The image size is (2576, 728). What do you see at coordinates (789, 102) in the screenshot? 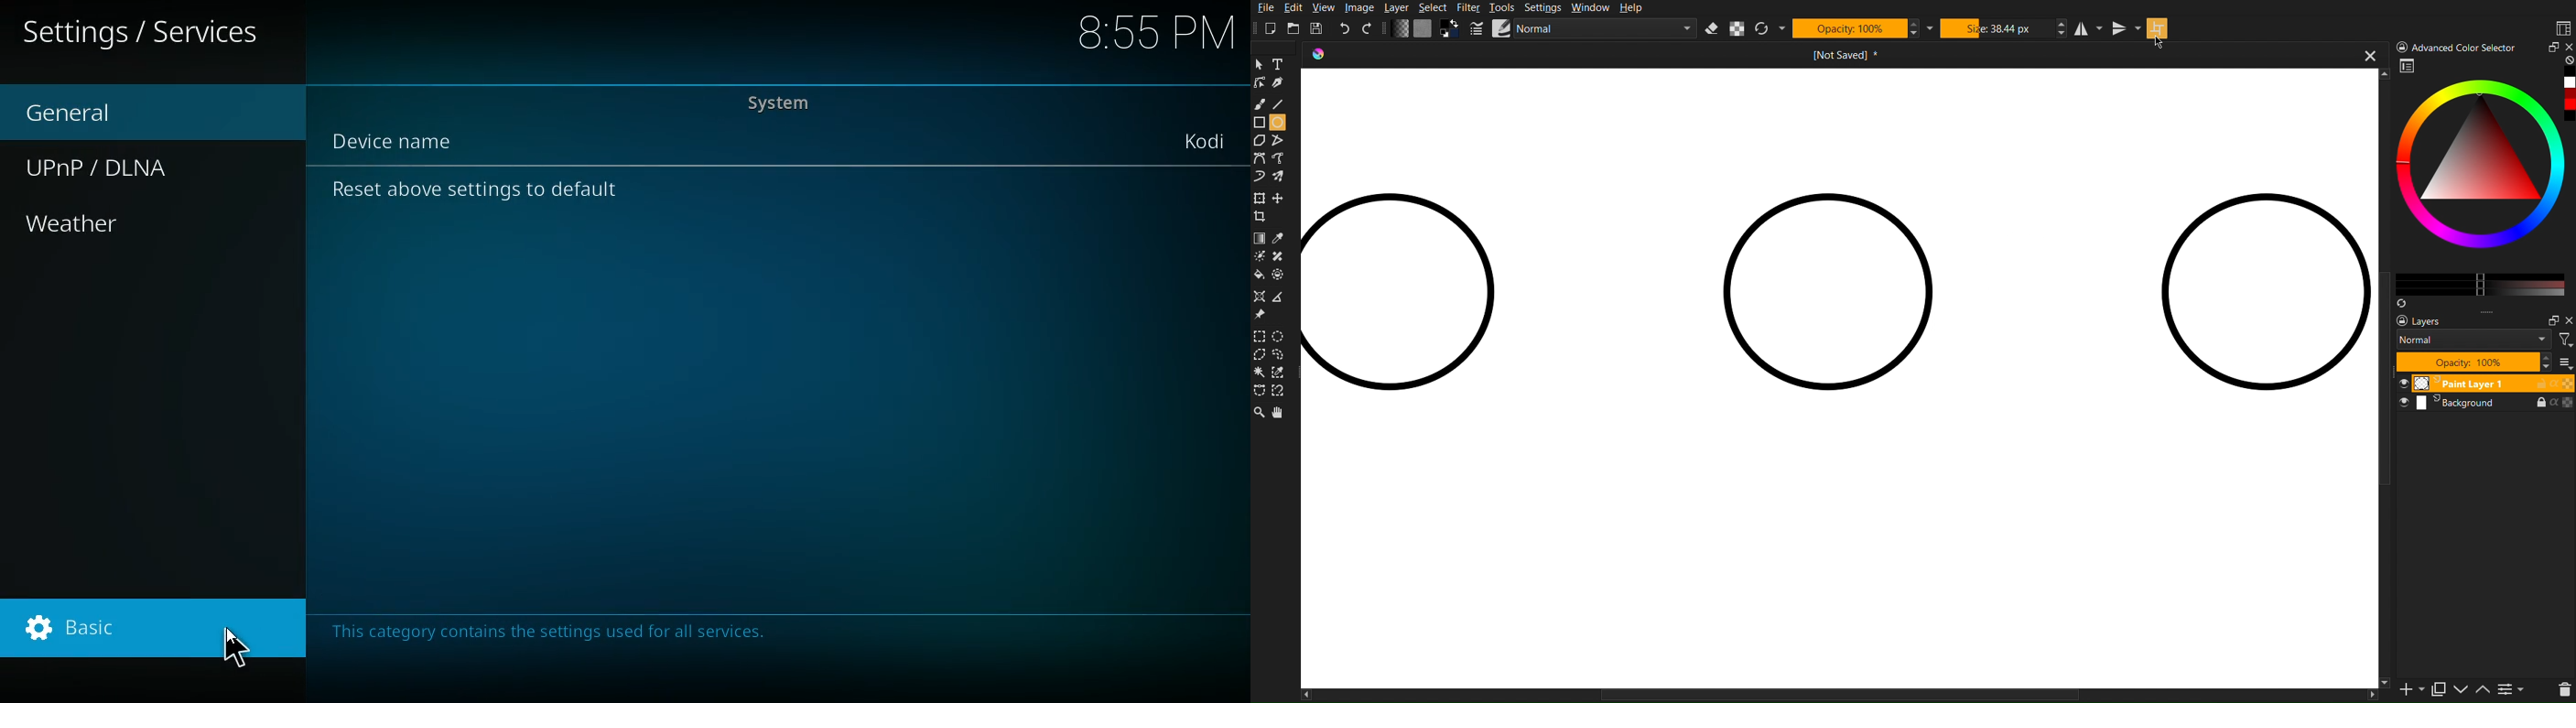
I see `system` at bounding box center [789, 102].